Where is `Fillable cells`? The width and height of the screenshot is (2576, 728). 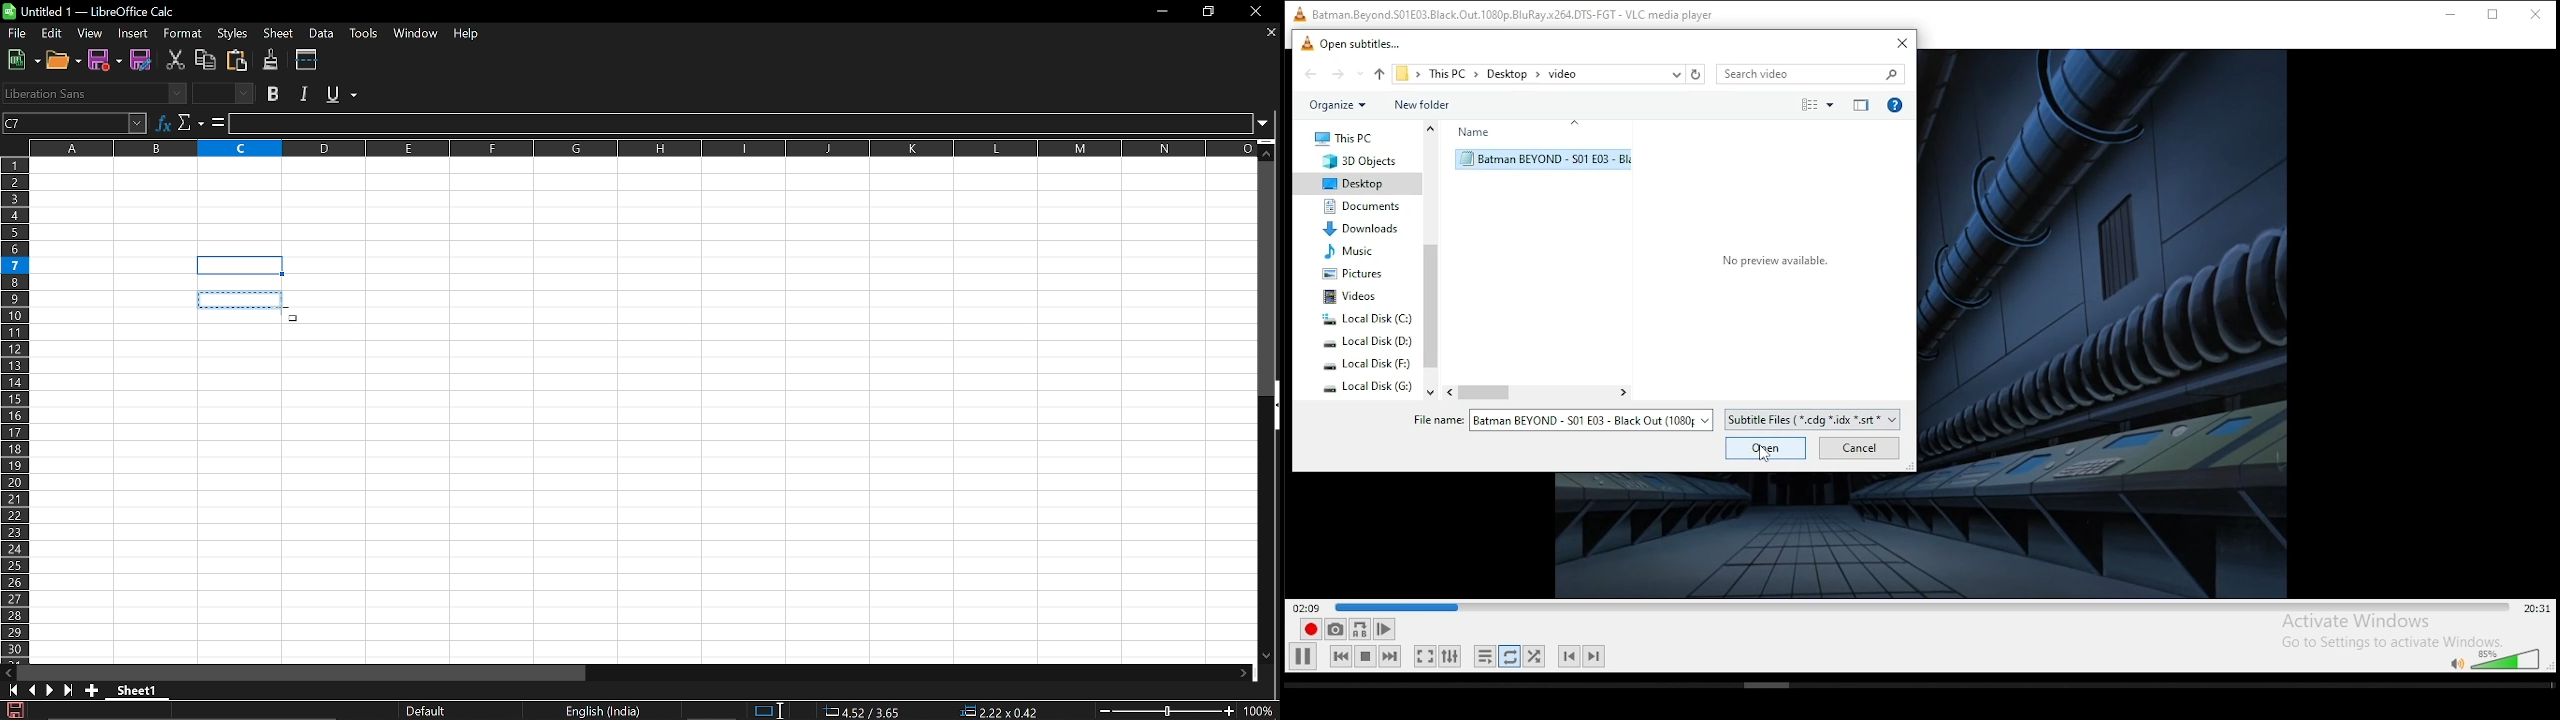
Fillable cells is located at coordinates (644, 206).